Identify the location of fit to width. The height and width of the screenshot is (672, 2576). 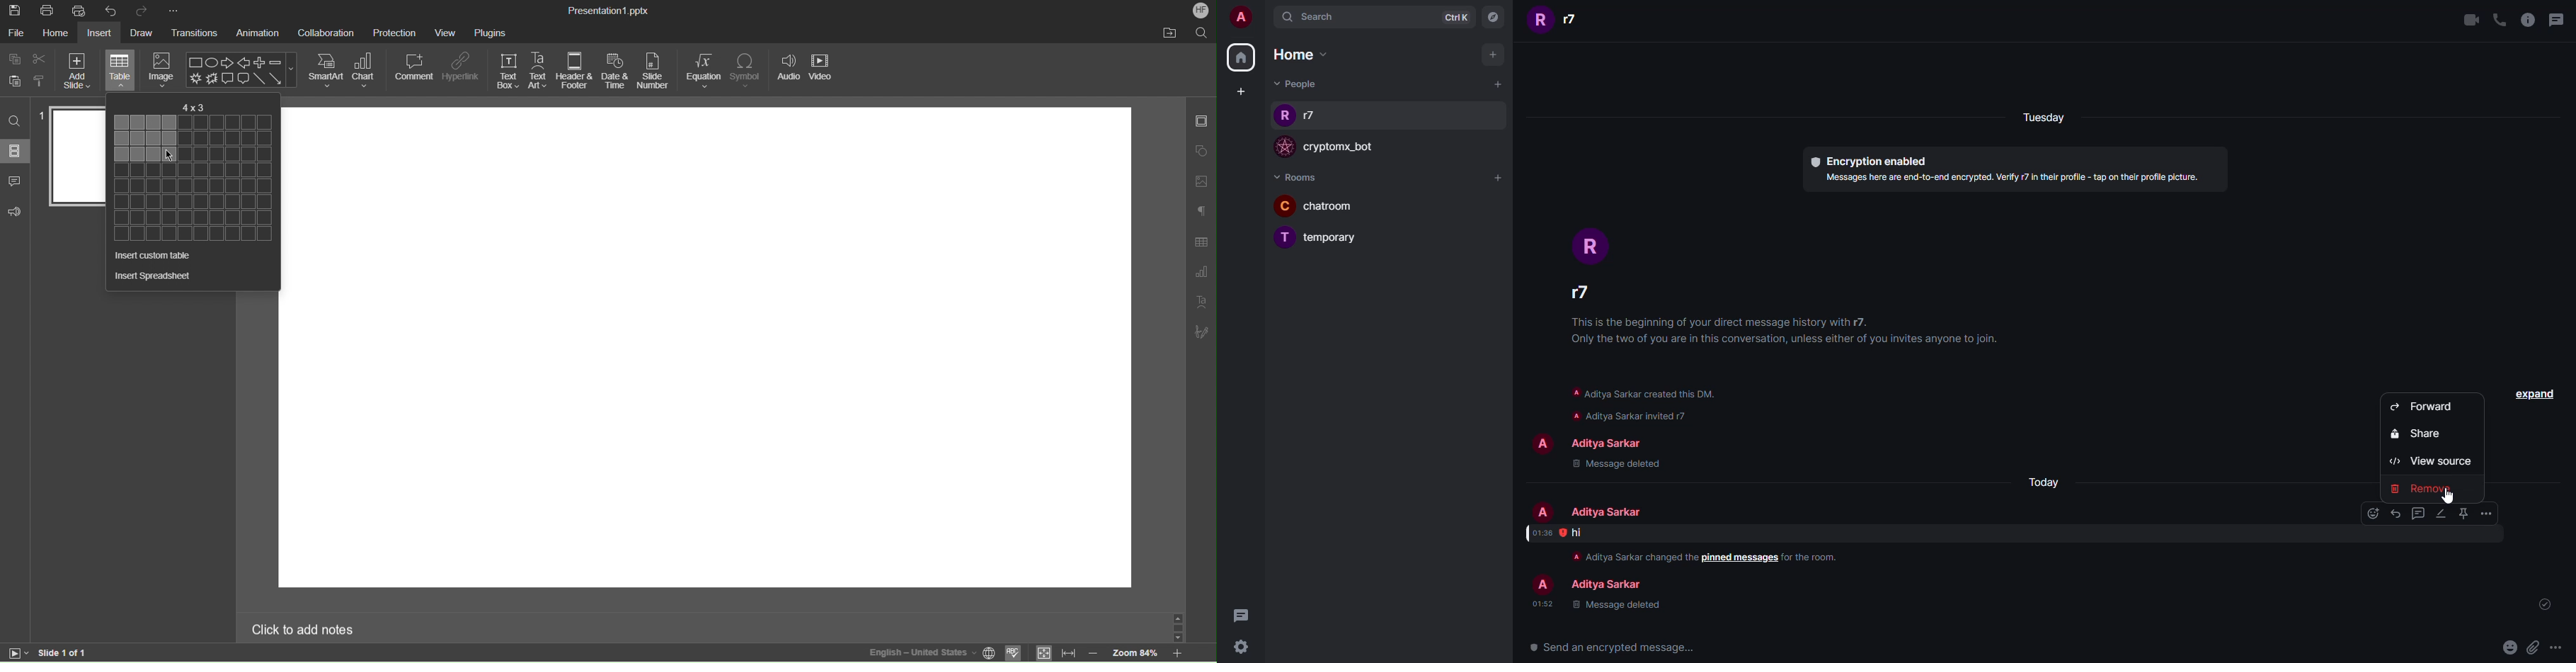
(1069, 652).